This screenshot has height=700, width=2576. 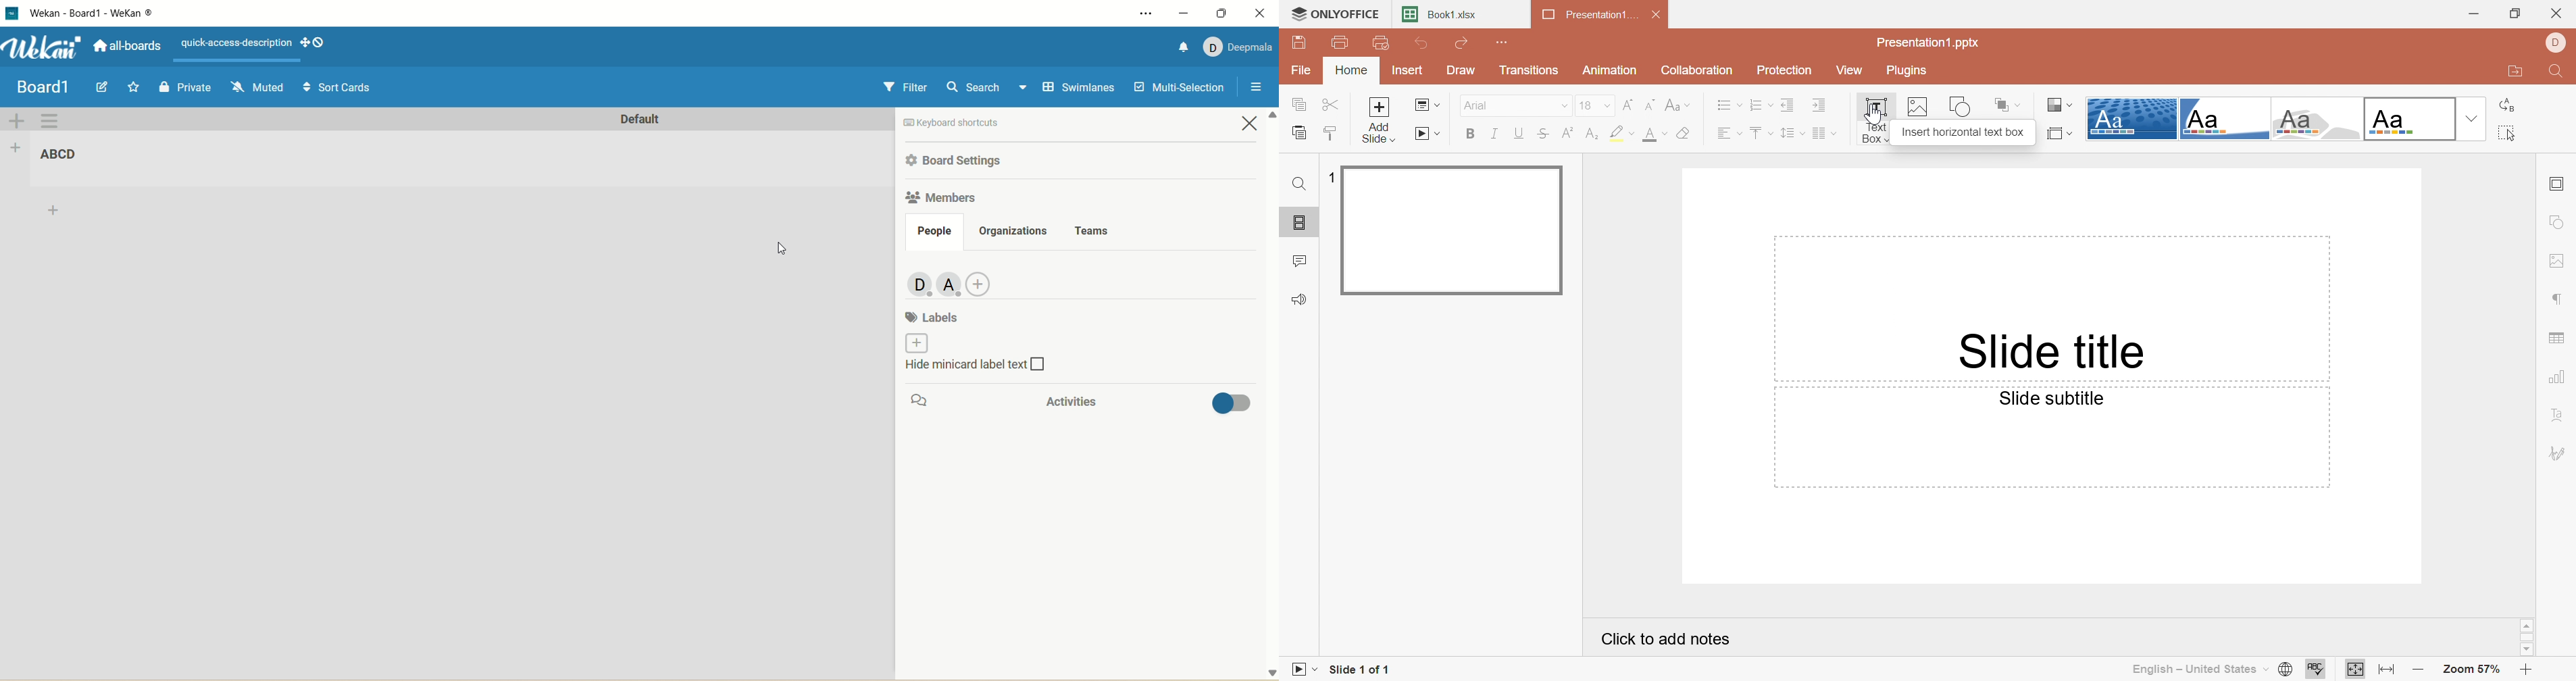 I want to click on Dotted, so click(x=2132, y=118).